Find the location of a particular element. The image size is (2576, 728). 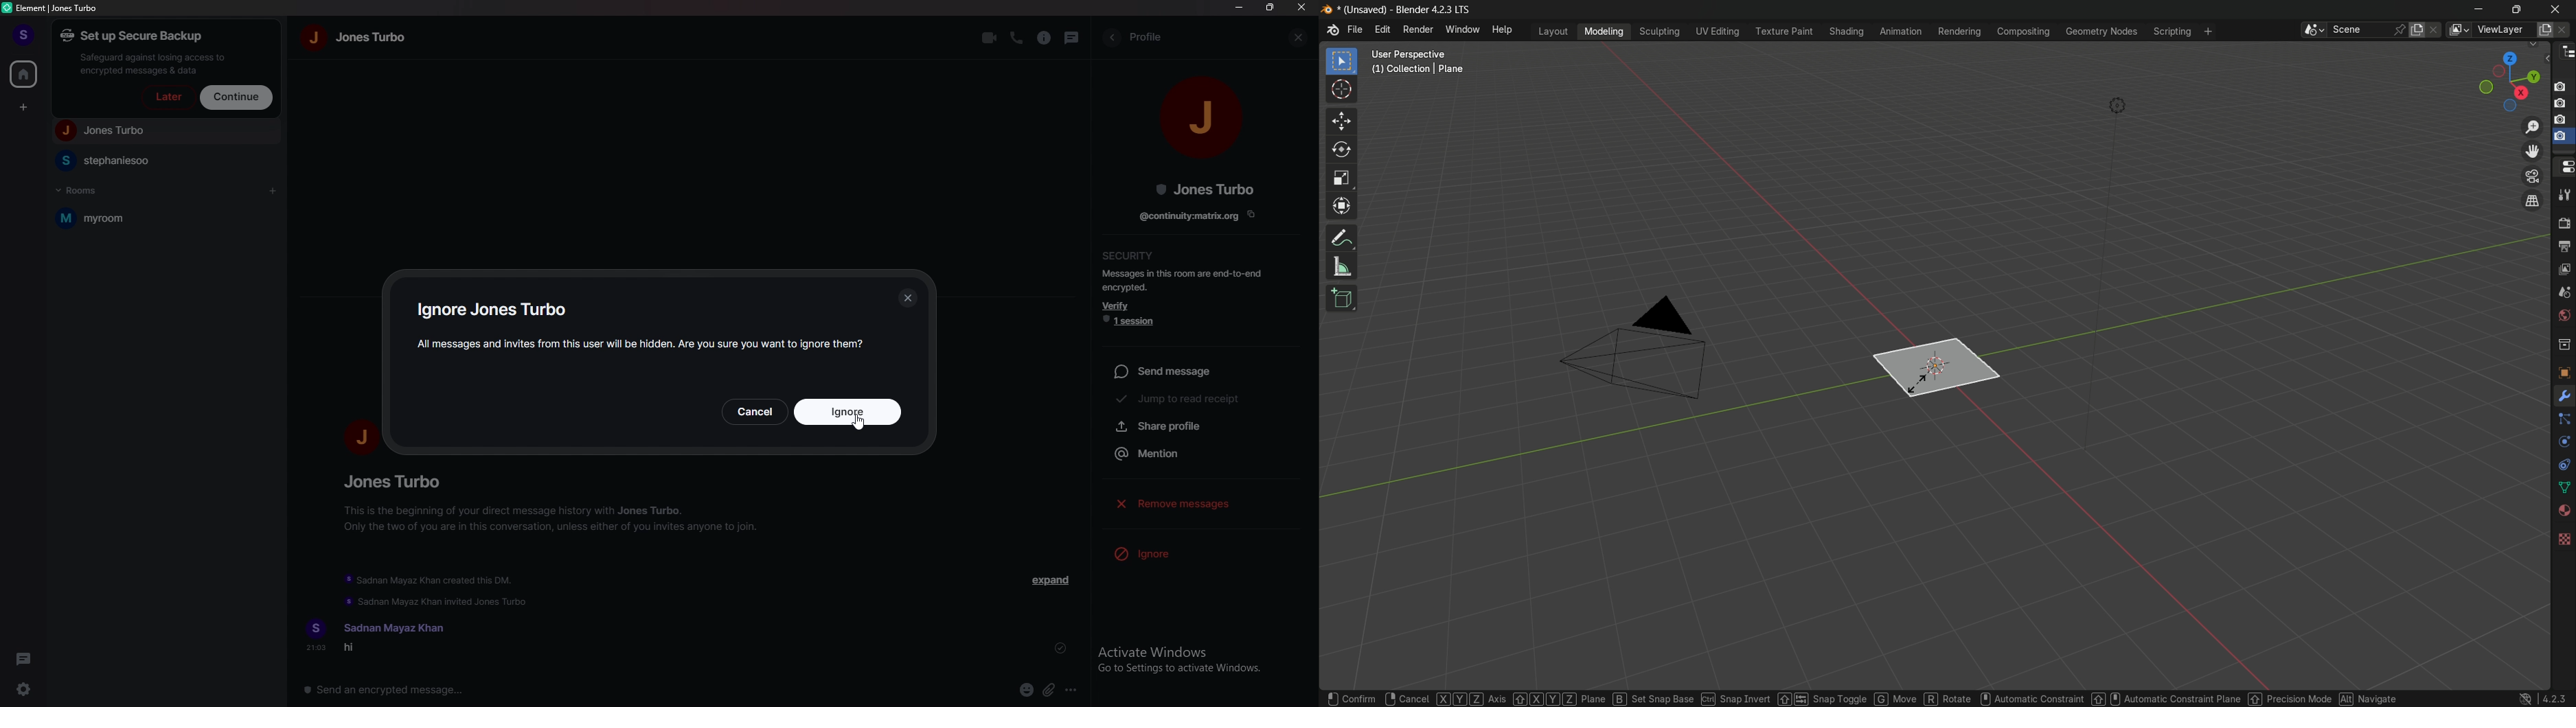

object is located at coordinates (2563, 372).